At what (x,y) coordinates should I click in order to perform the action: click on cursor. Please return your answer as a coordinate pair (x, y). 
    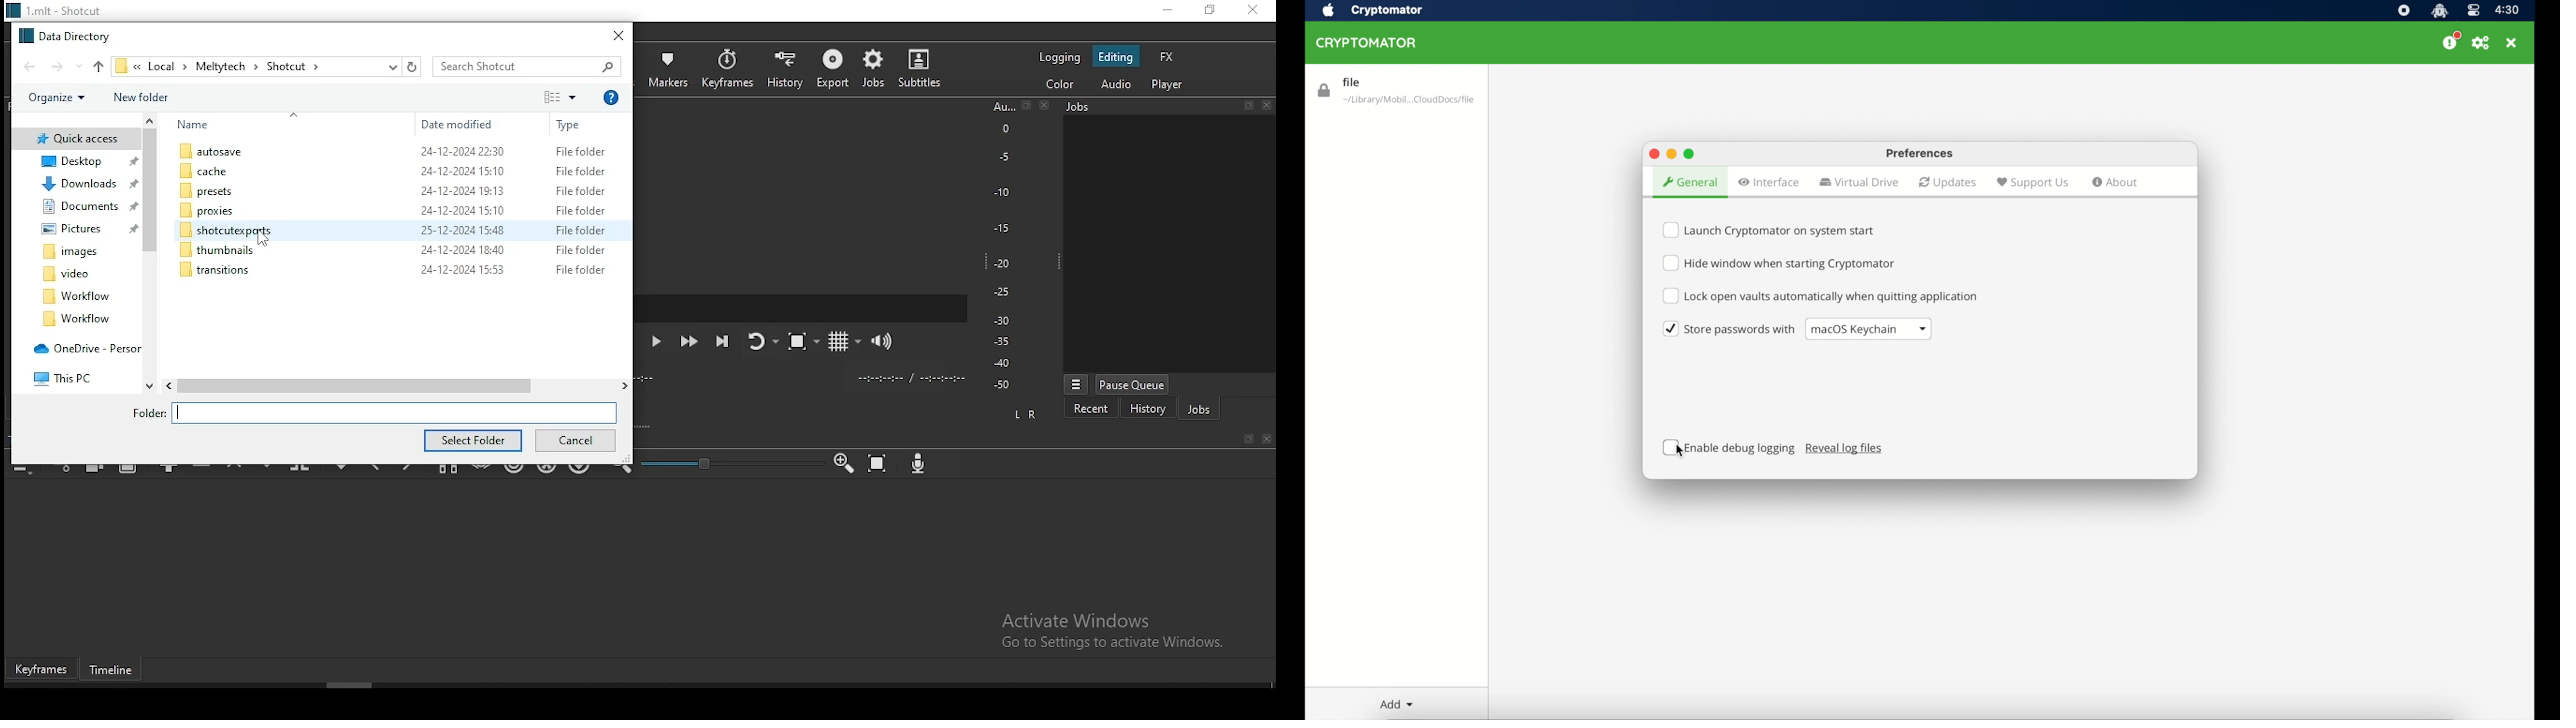
    Looking at the image, I should click on (267, 238).